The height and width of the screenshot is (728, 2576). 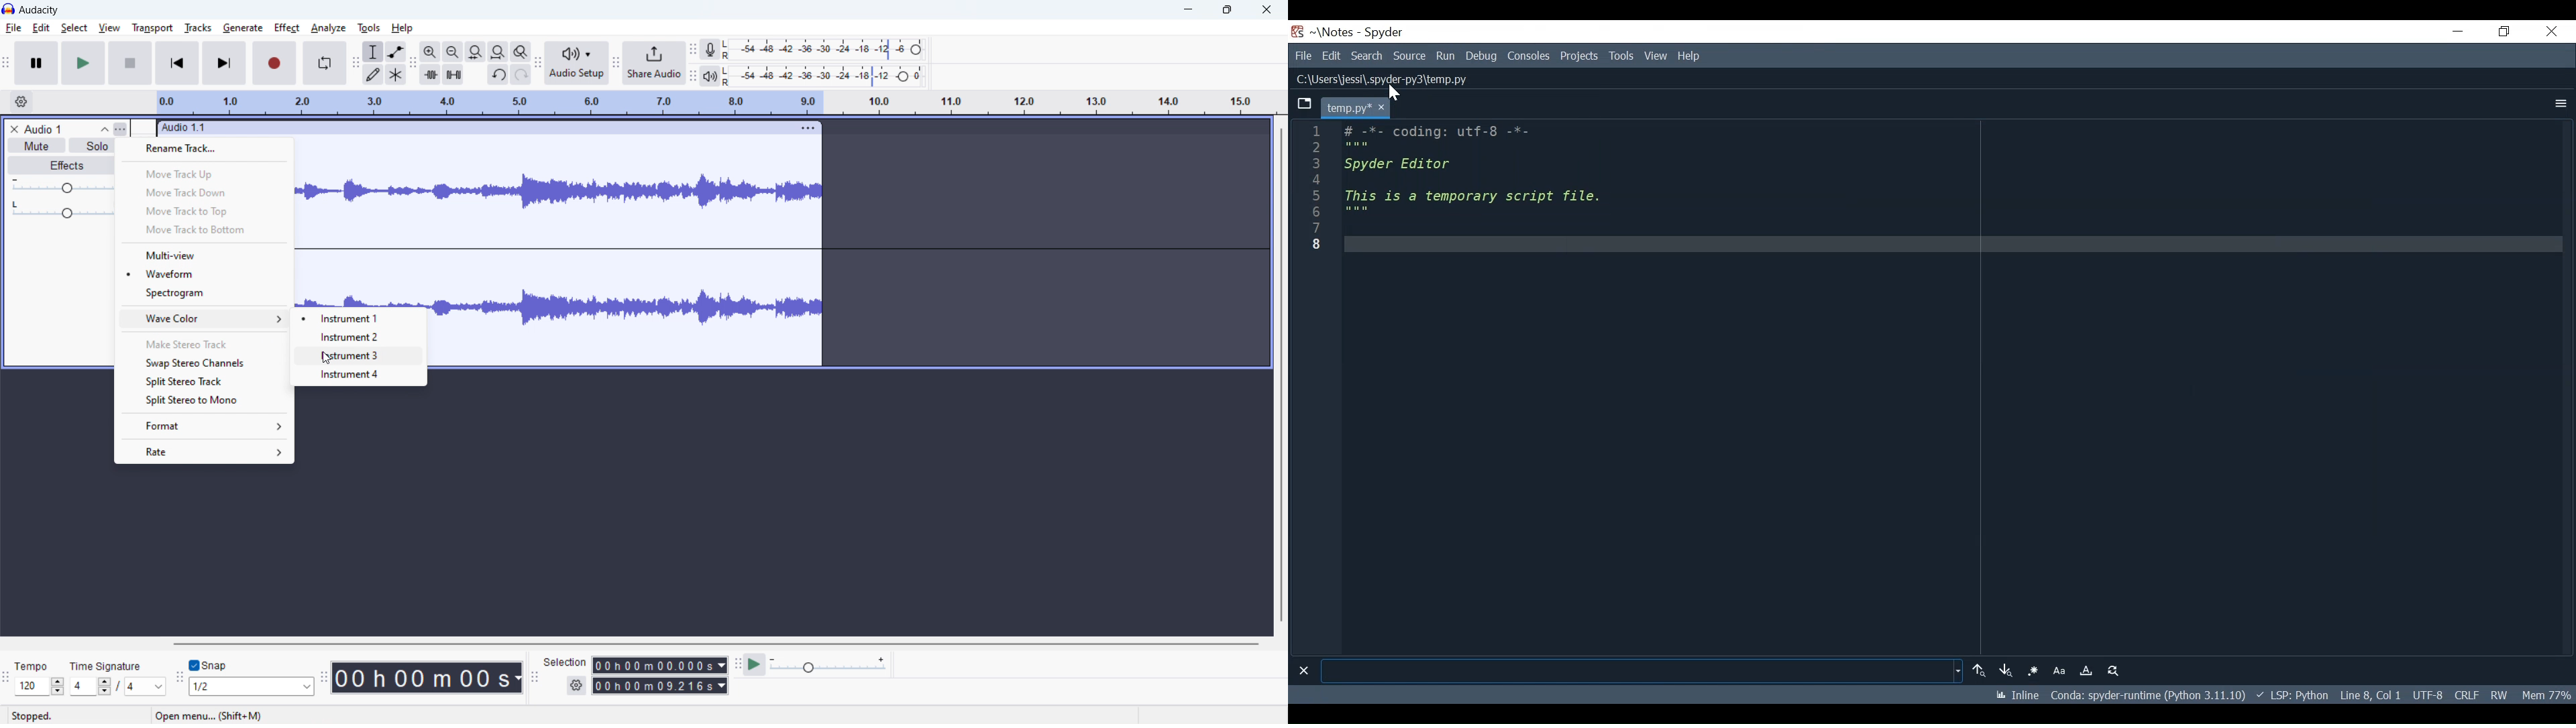 What do you see at coordinates (2553, 31) in the screenshot?
I see `Close` at bounding box center [2553, 31].